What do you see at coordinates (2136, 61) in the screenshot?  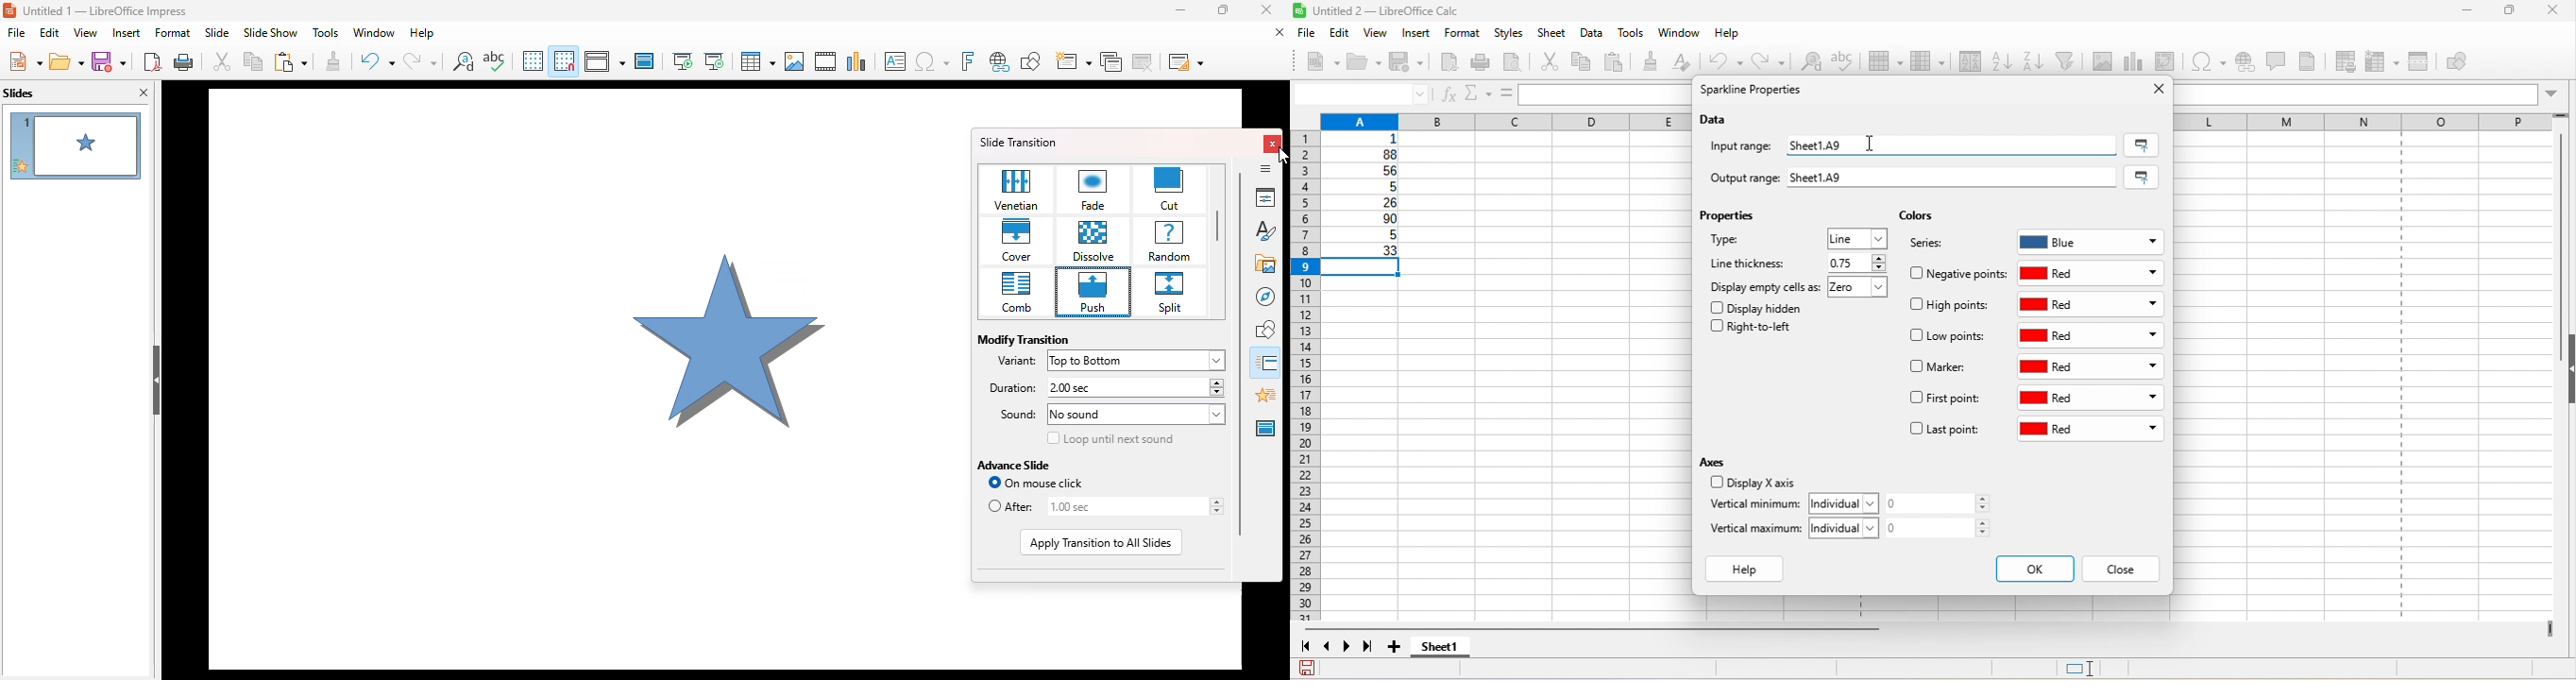 I see `chart` at bounding box center [2136, 61].